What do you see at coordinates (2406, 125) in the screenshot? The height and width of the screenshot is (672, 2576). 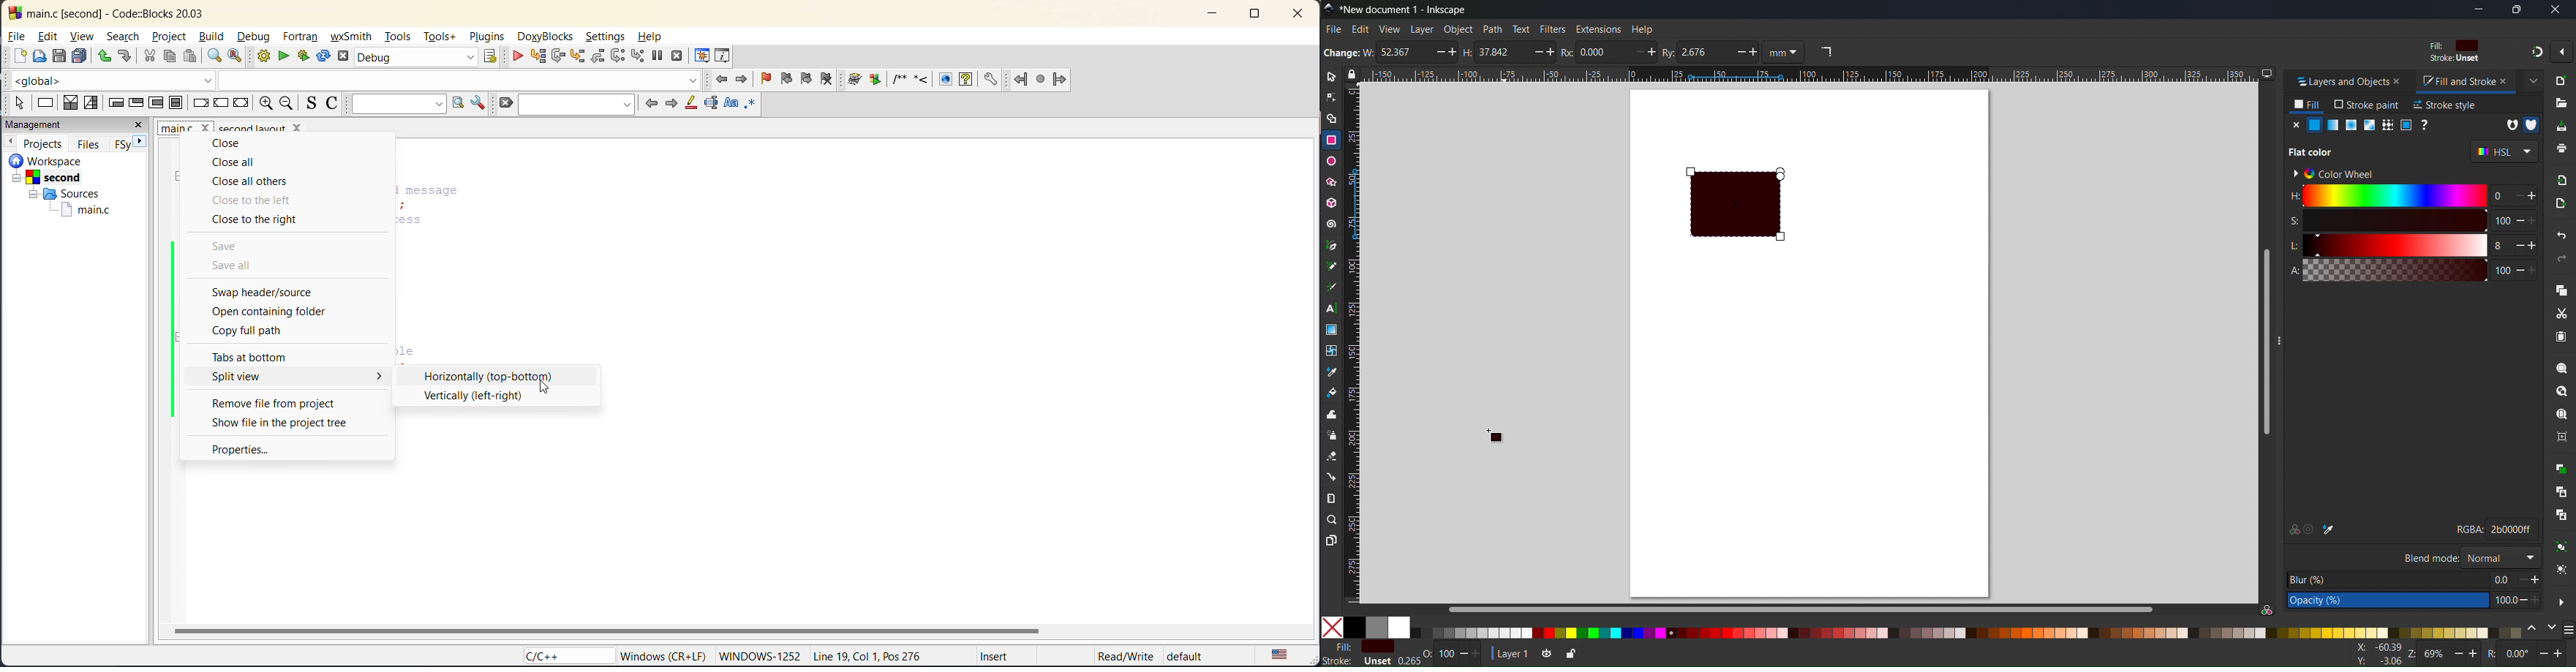 I see `Swatch` at bounding box center [2406, 125].